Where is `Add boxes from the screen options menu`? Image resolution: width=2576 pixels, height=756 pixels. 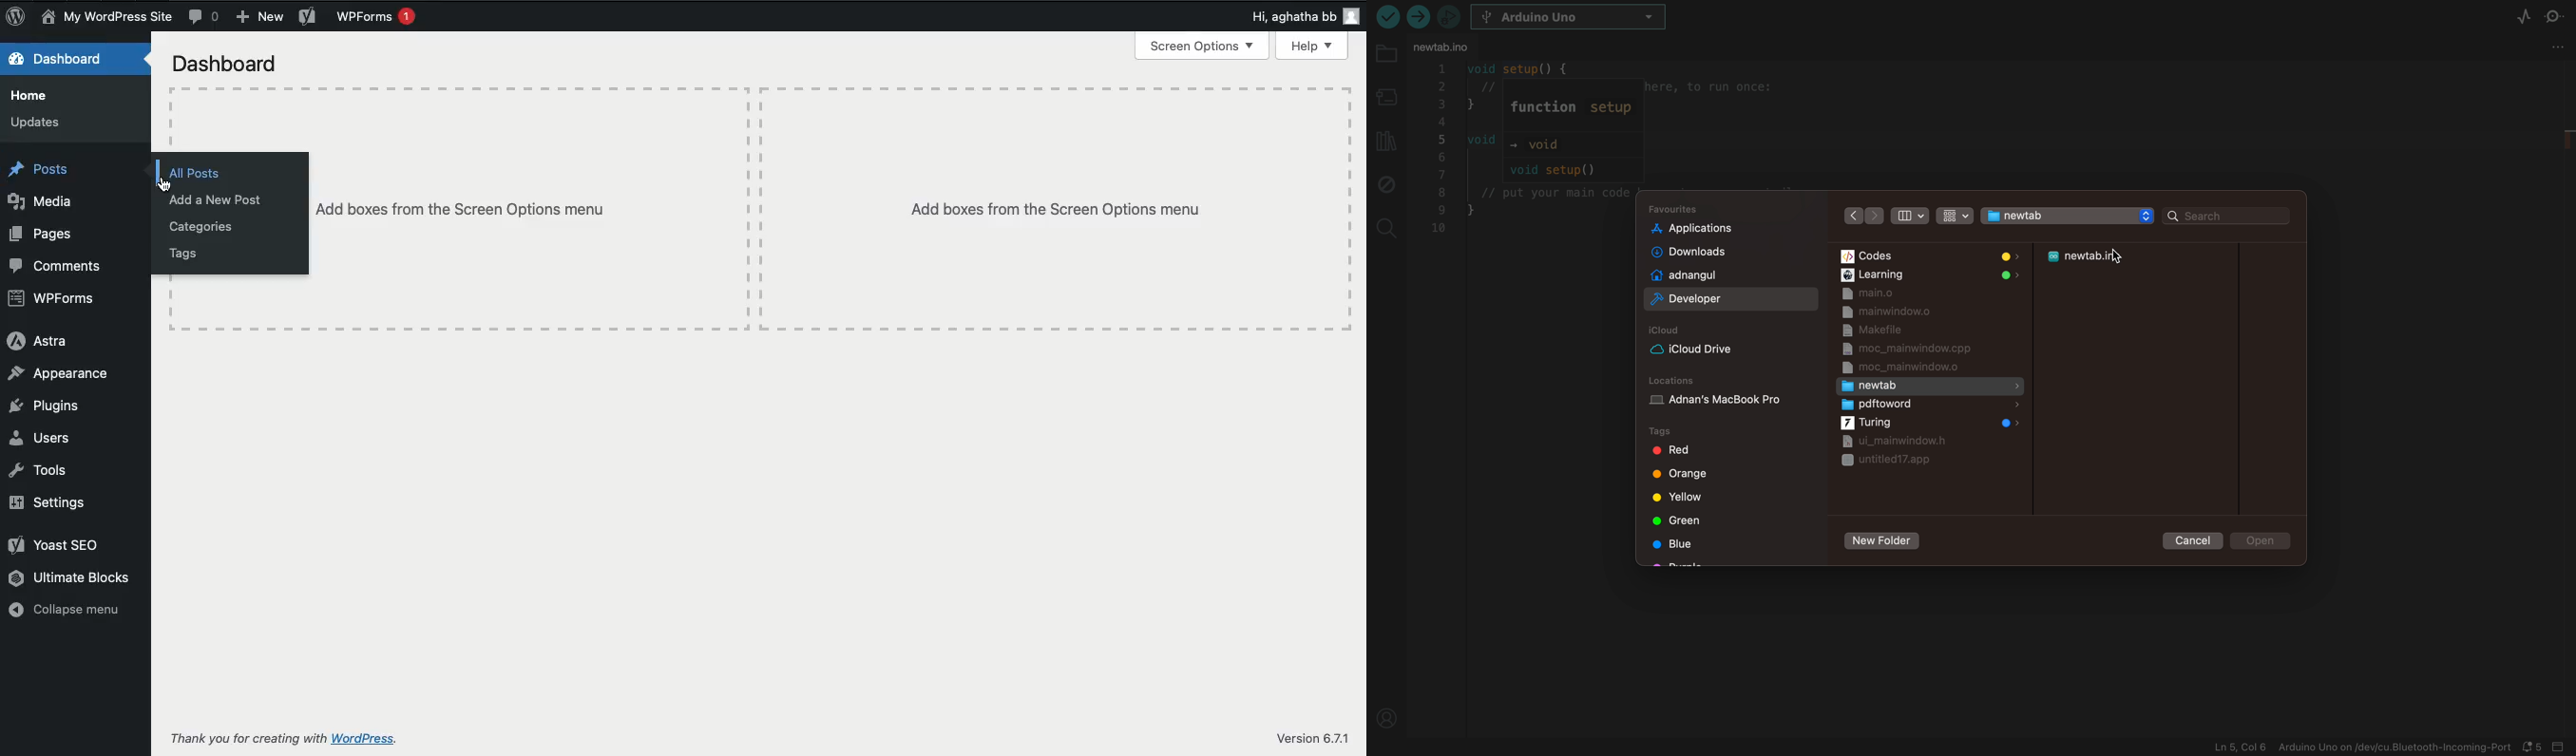 Add boxes from the screen options menu is located at coordinates (1057, 209).